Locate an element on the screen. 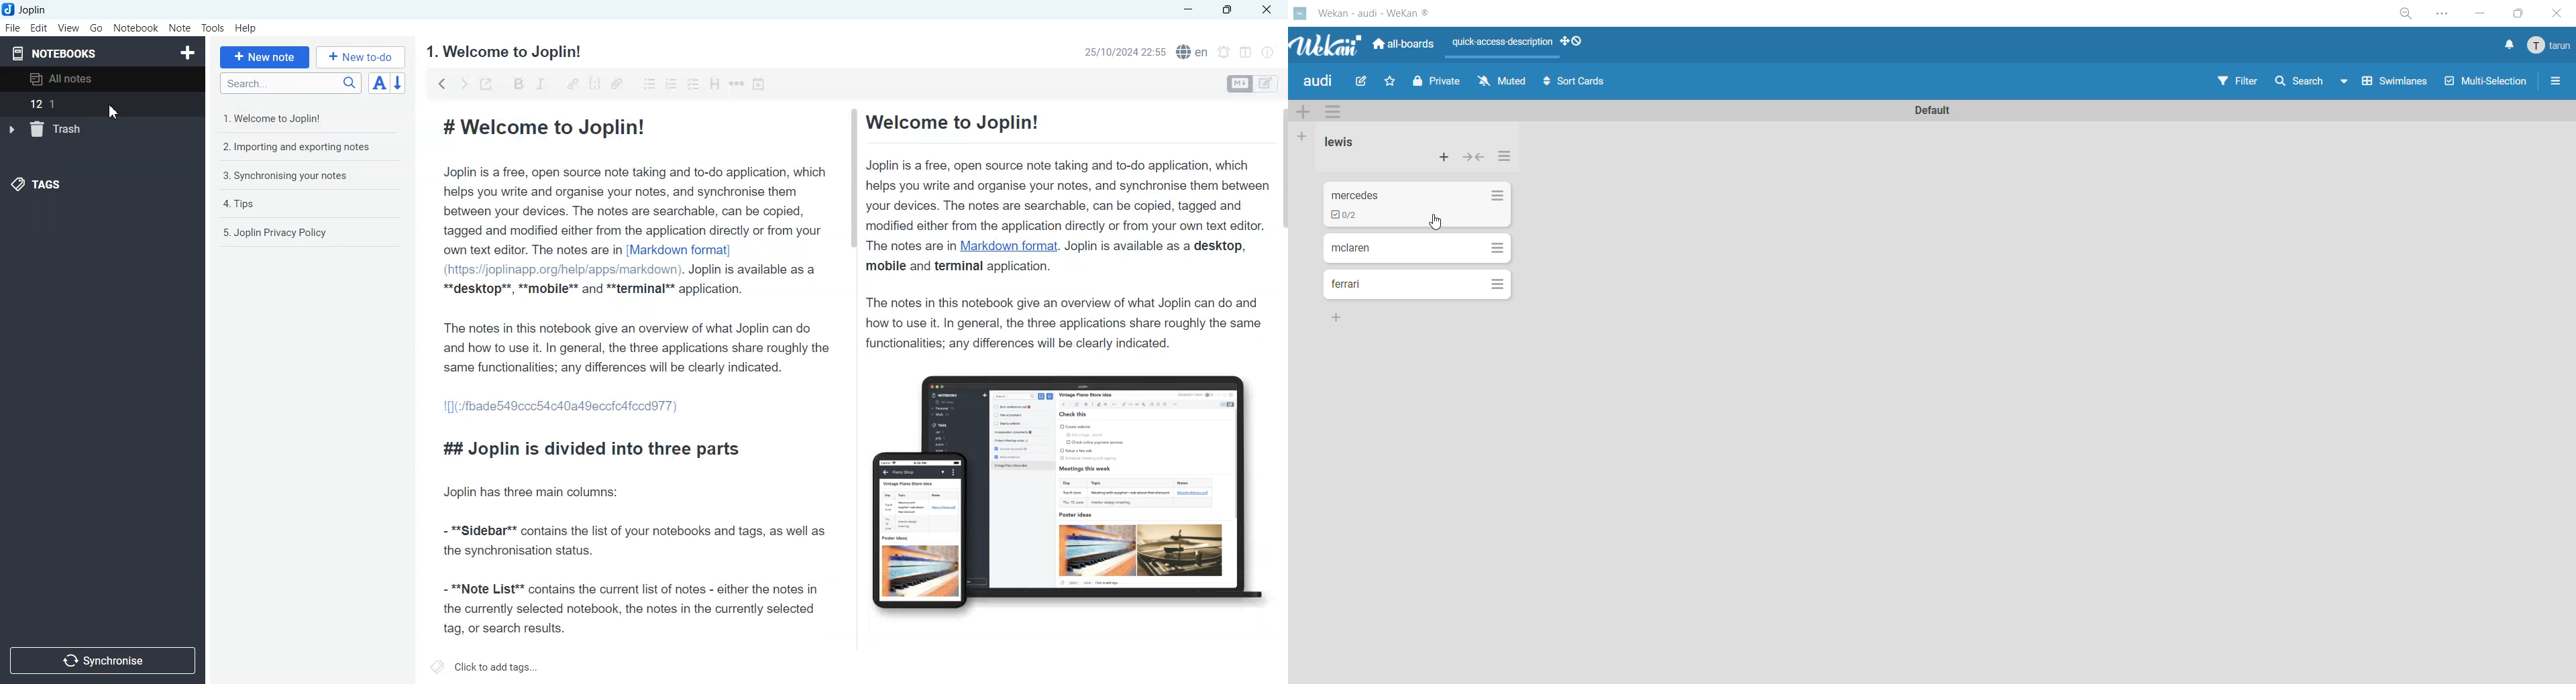 Image resolution: width=2576 pixels, height=700 pixels. Toggle editor layout is located at coordinates (1245, 52).